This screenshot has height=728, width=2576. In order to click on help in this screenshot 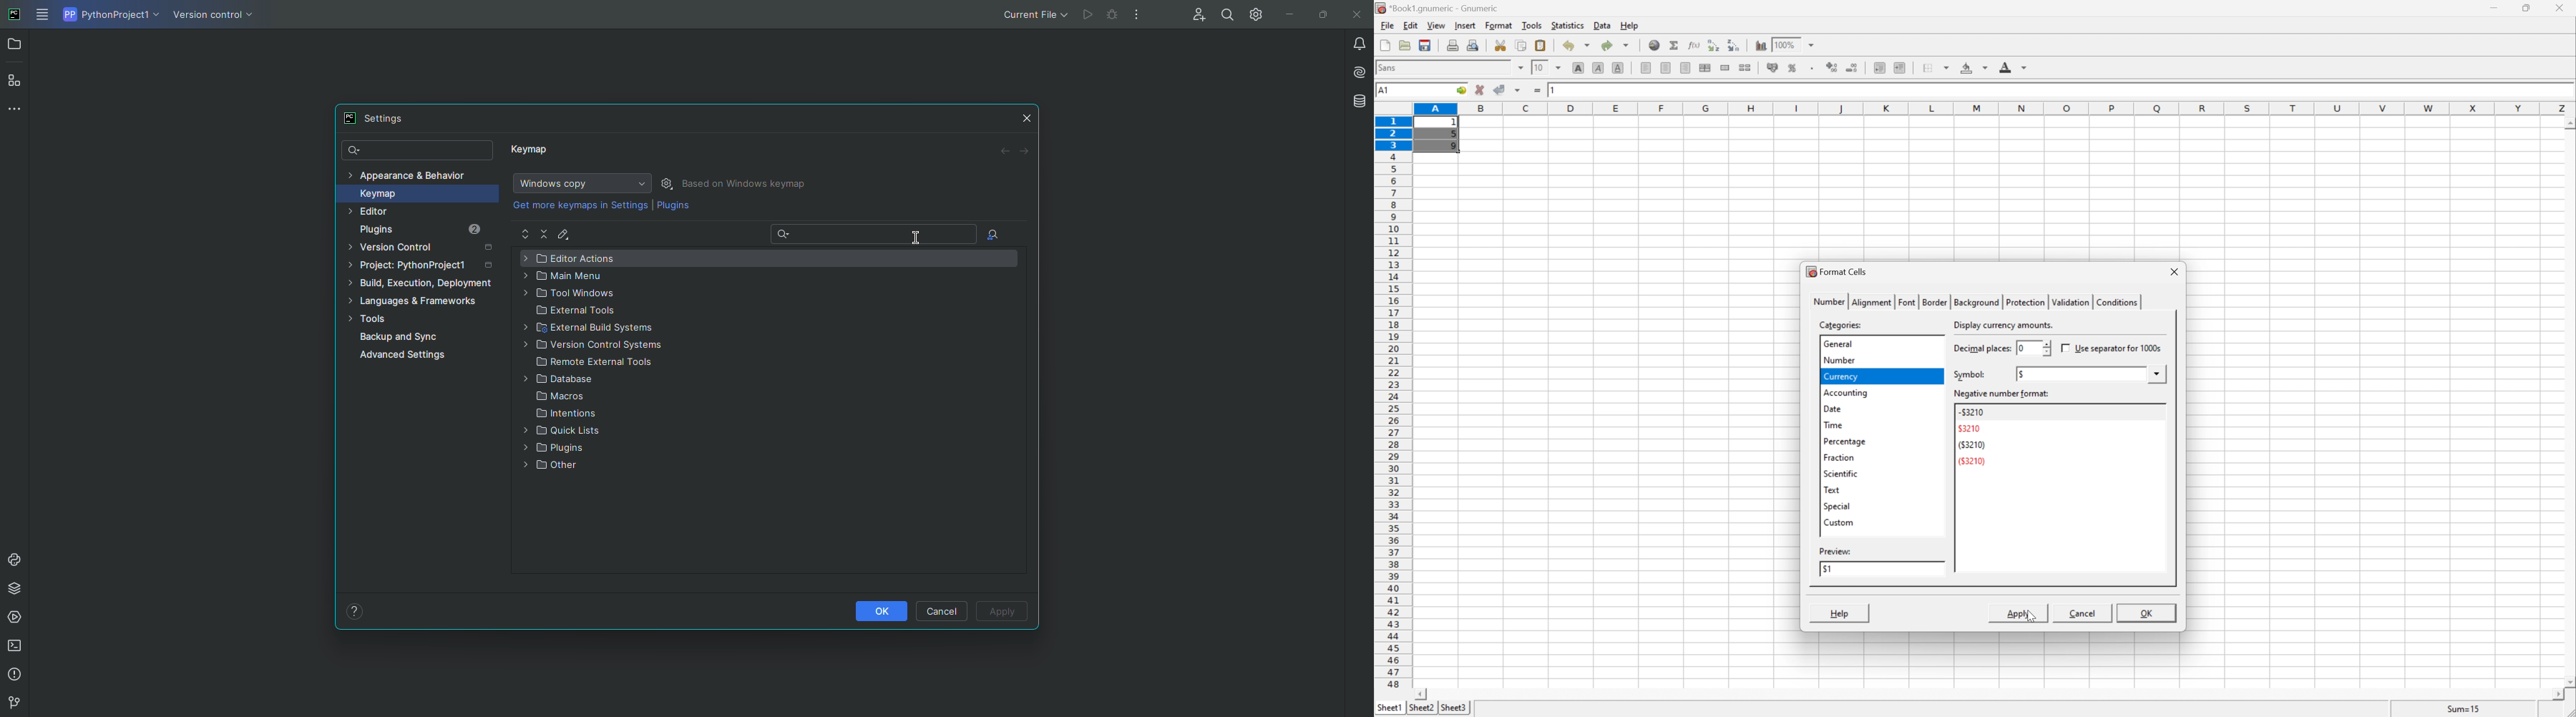, I will do `click(1630, 25)`.